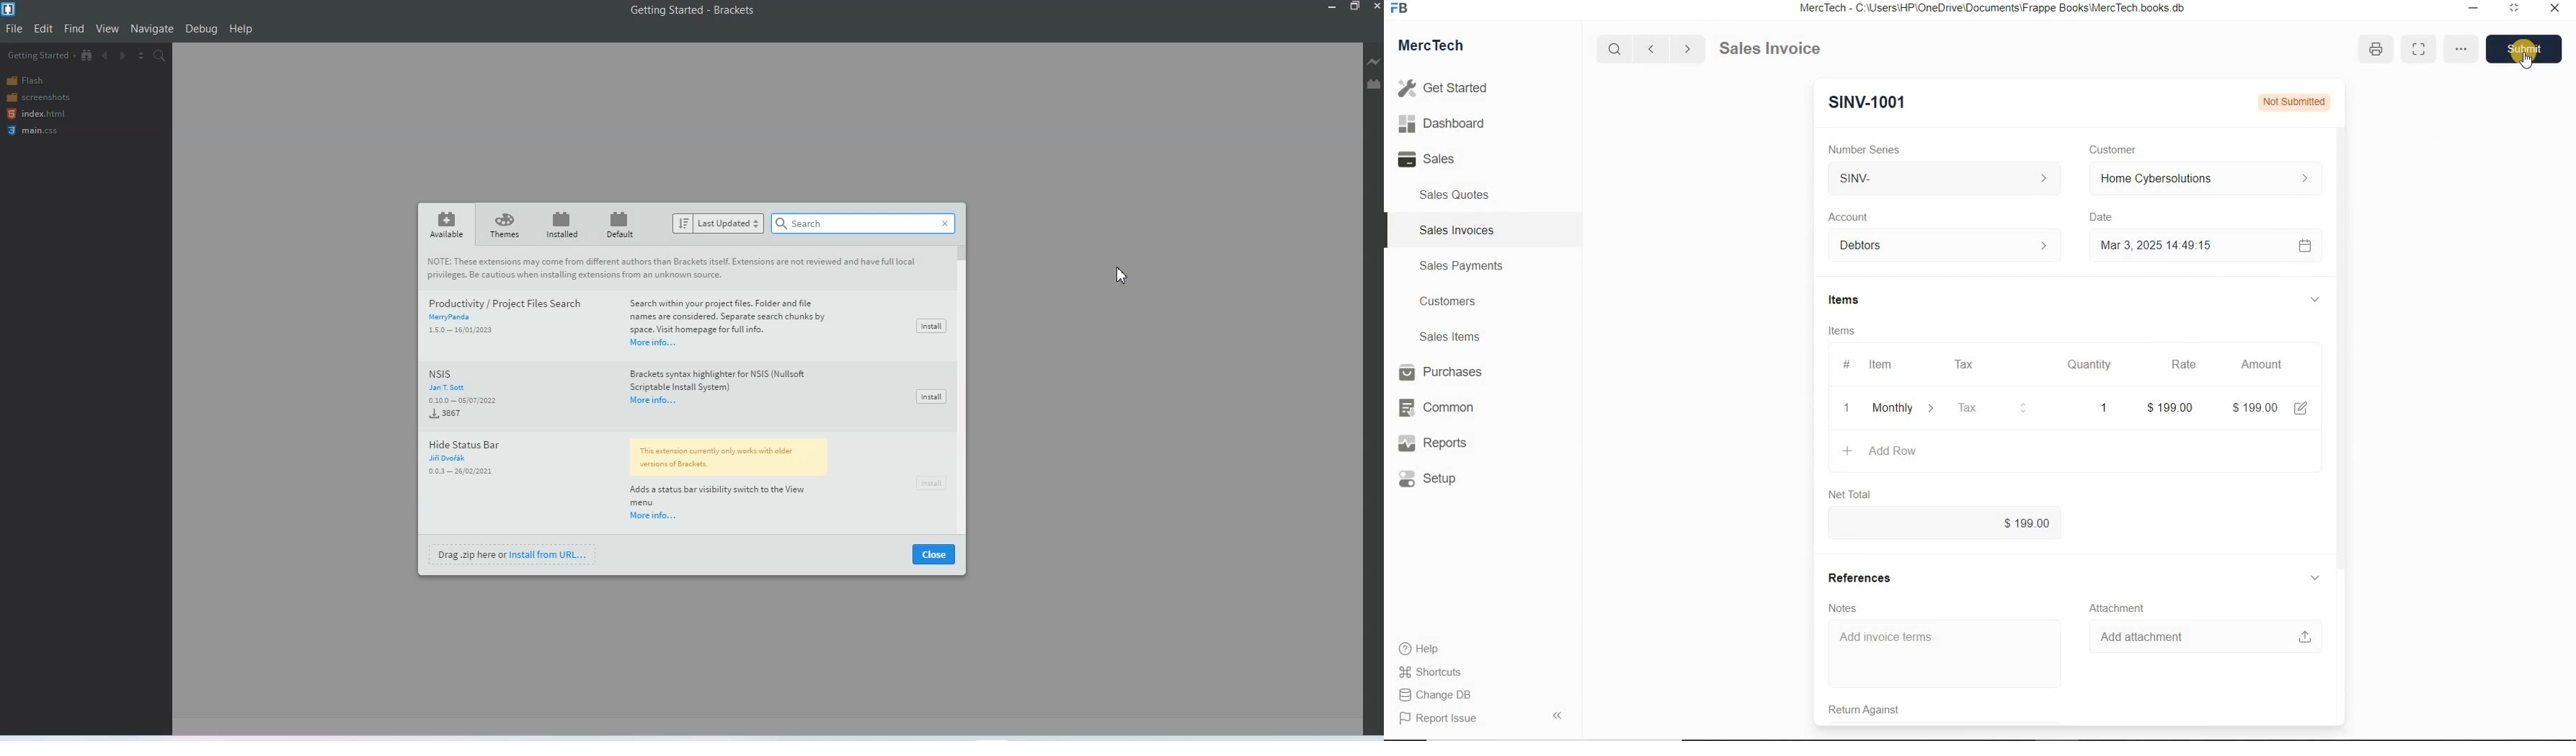  Describe the element at coordinates (1947, 247) in the screenshot. I see `Account dropdown` at that location.